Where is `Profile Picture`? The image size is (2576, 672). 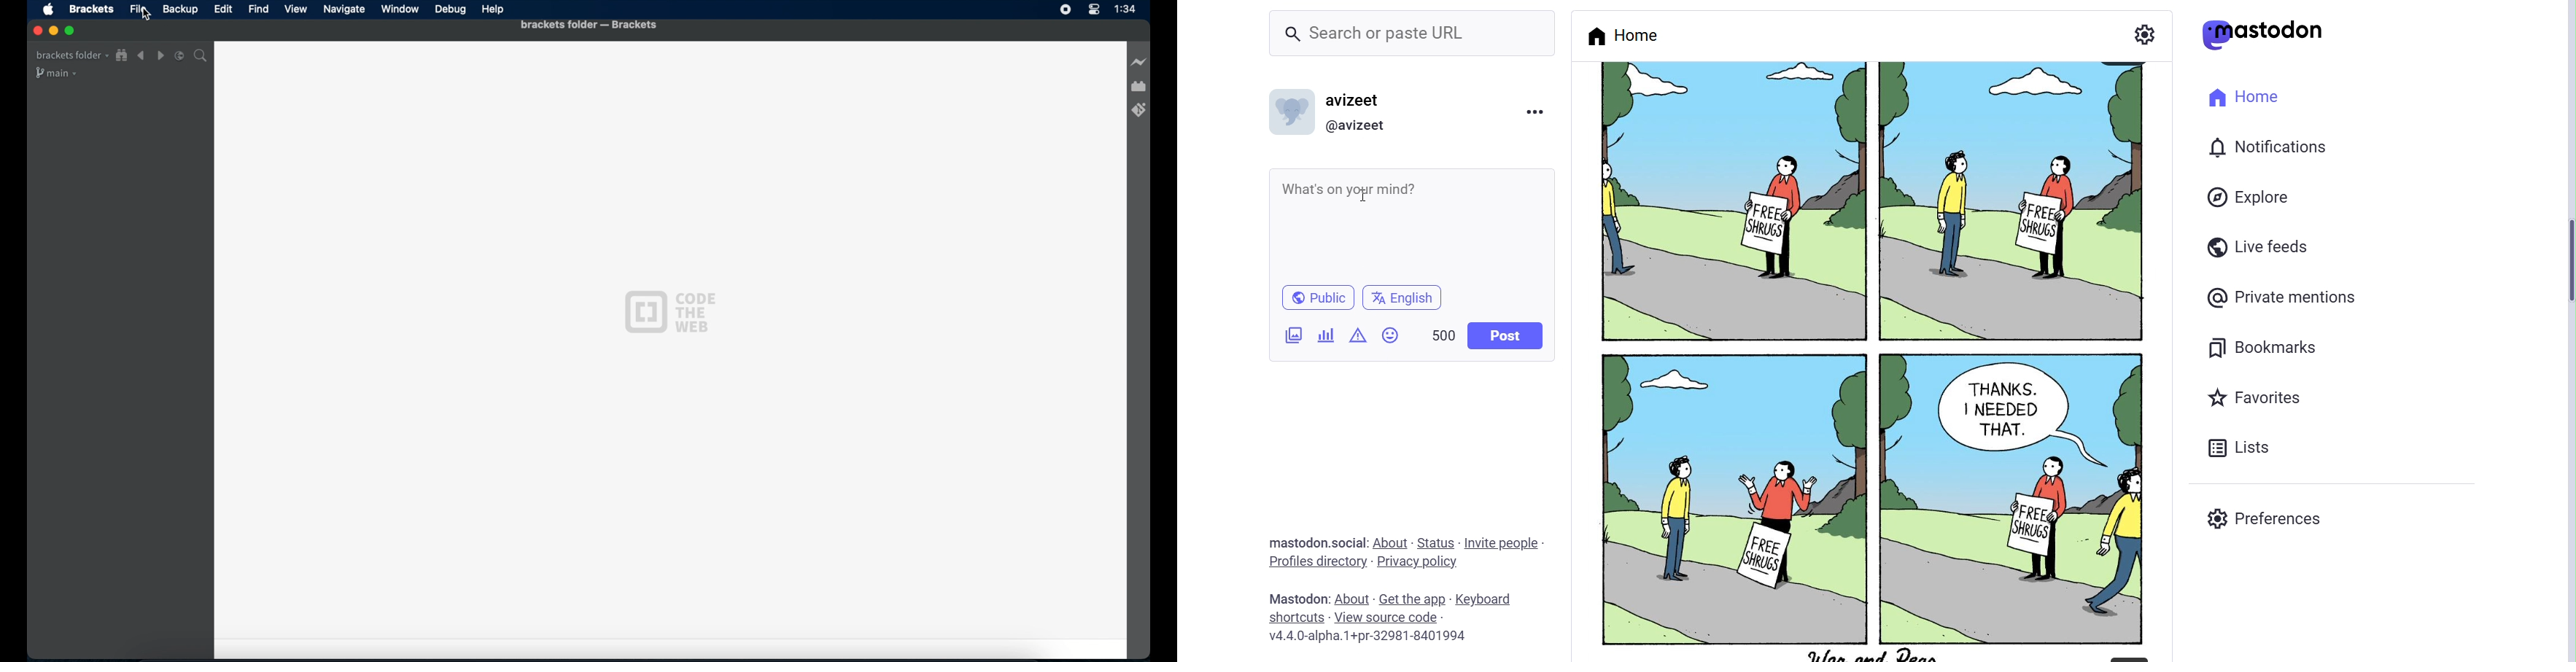
Profile Picture is located at coordinates (1291, 111).